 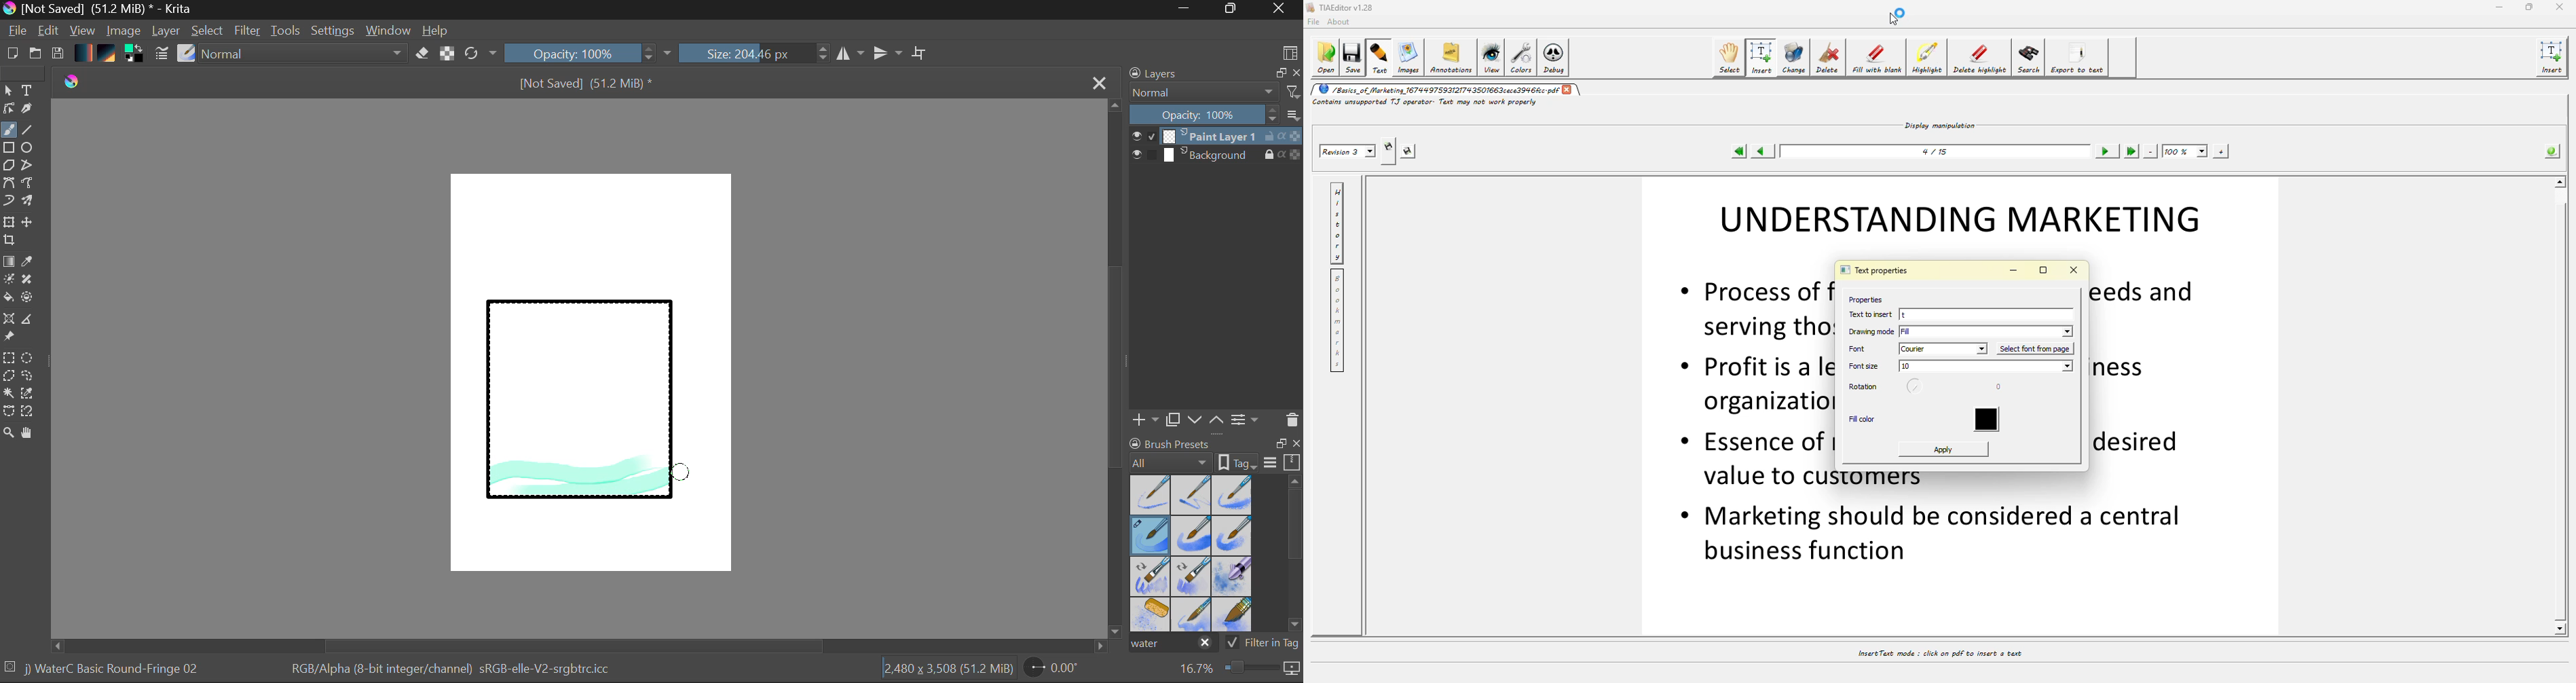 What do you see at coordinates (1193, 614) in the screenshot?
I see `Water C - Spread` at bounding box center [1193, 614].